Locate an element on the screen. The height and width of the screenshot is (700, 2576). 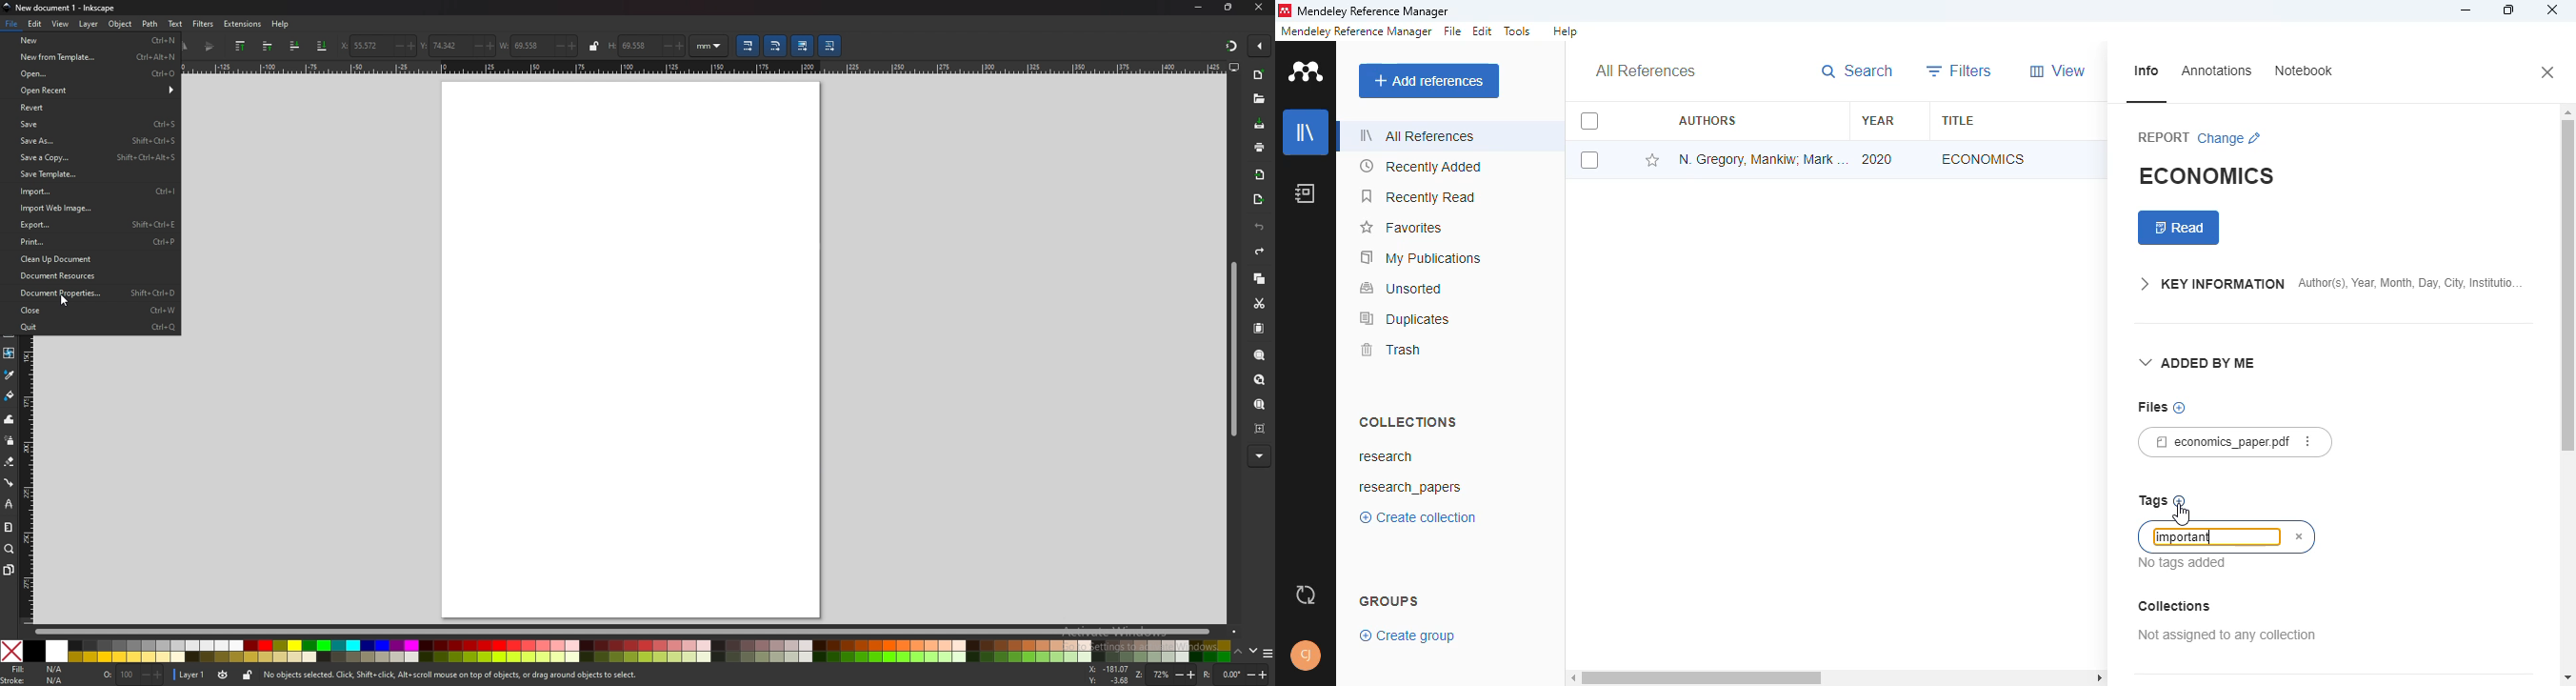
- is located at coordinates (666, 47).